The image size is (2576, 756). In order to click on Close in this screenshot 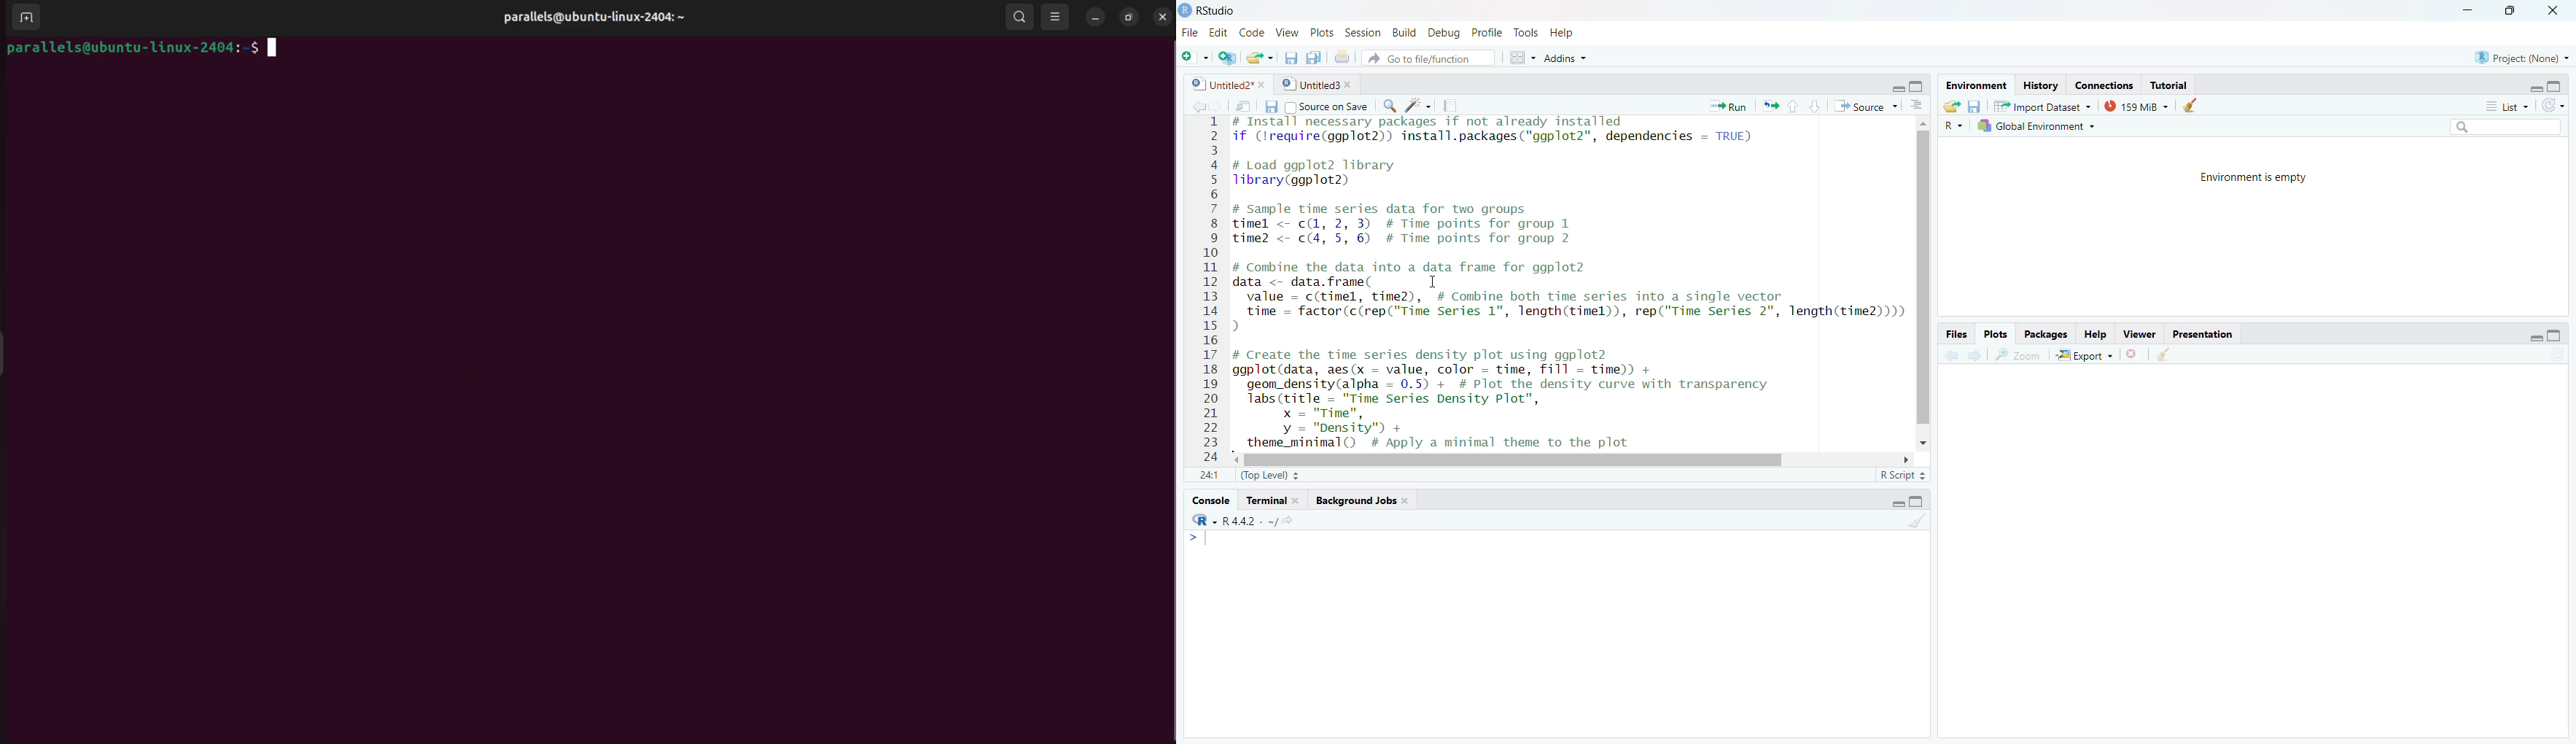, I will do `click(2553, 12)`.